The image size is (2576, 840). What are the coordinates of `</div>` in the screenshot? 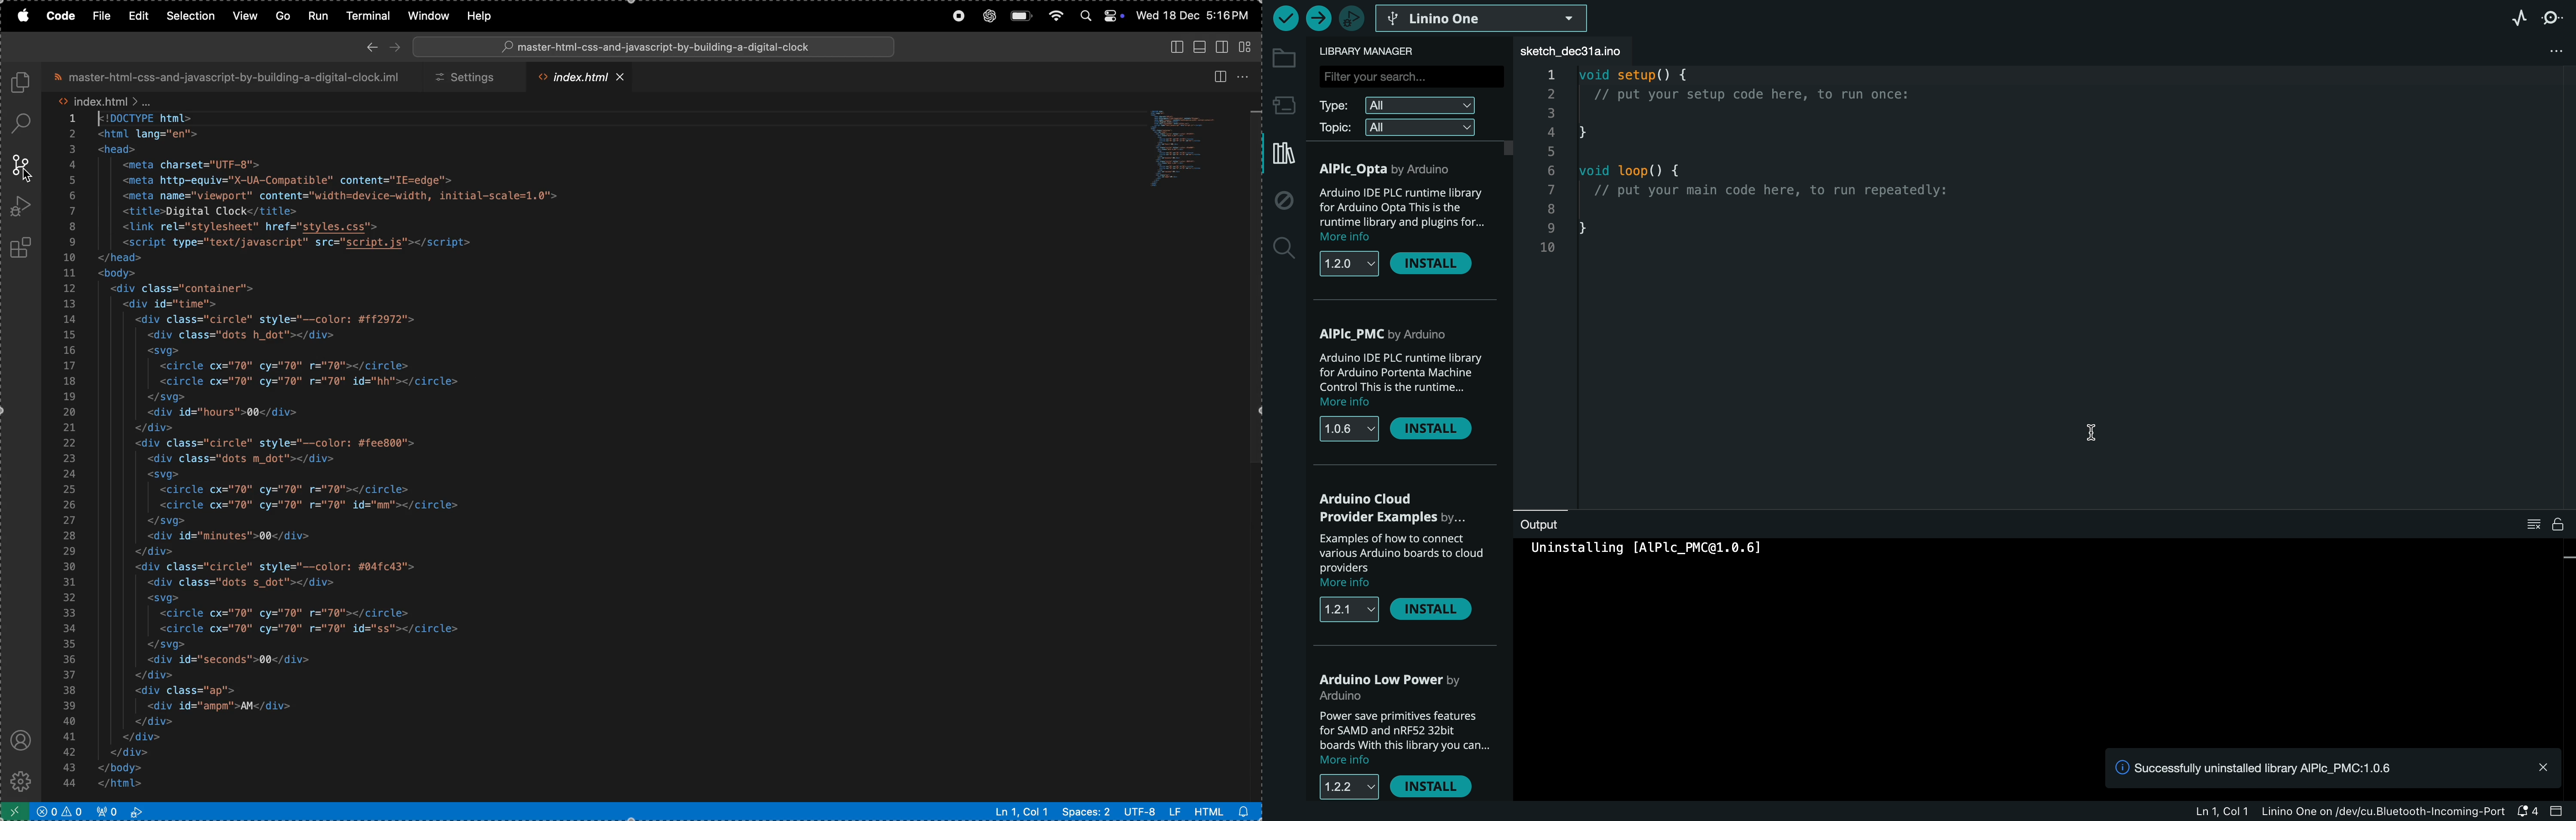 It's located at (126, 751).